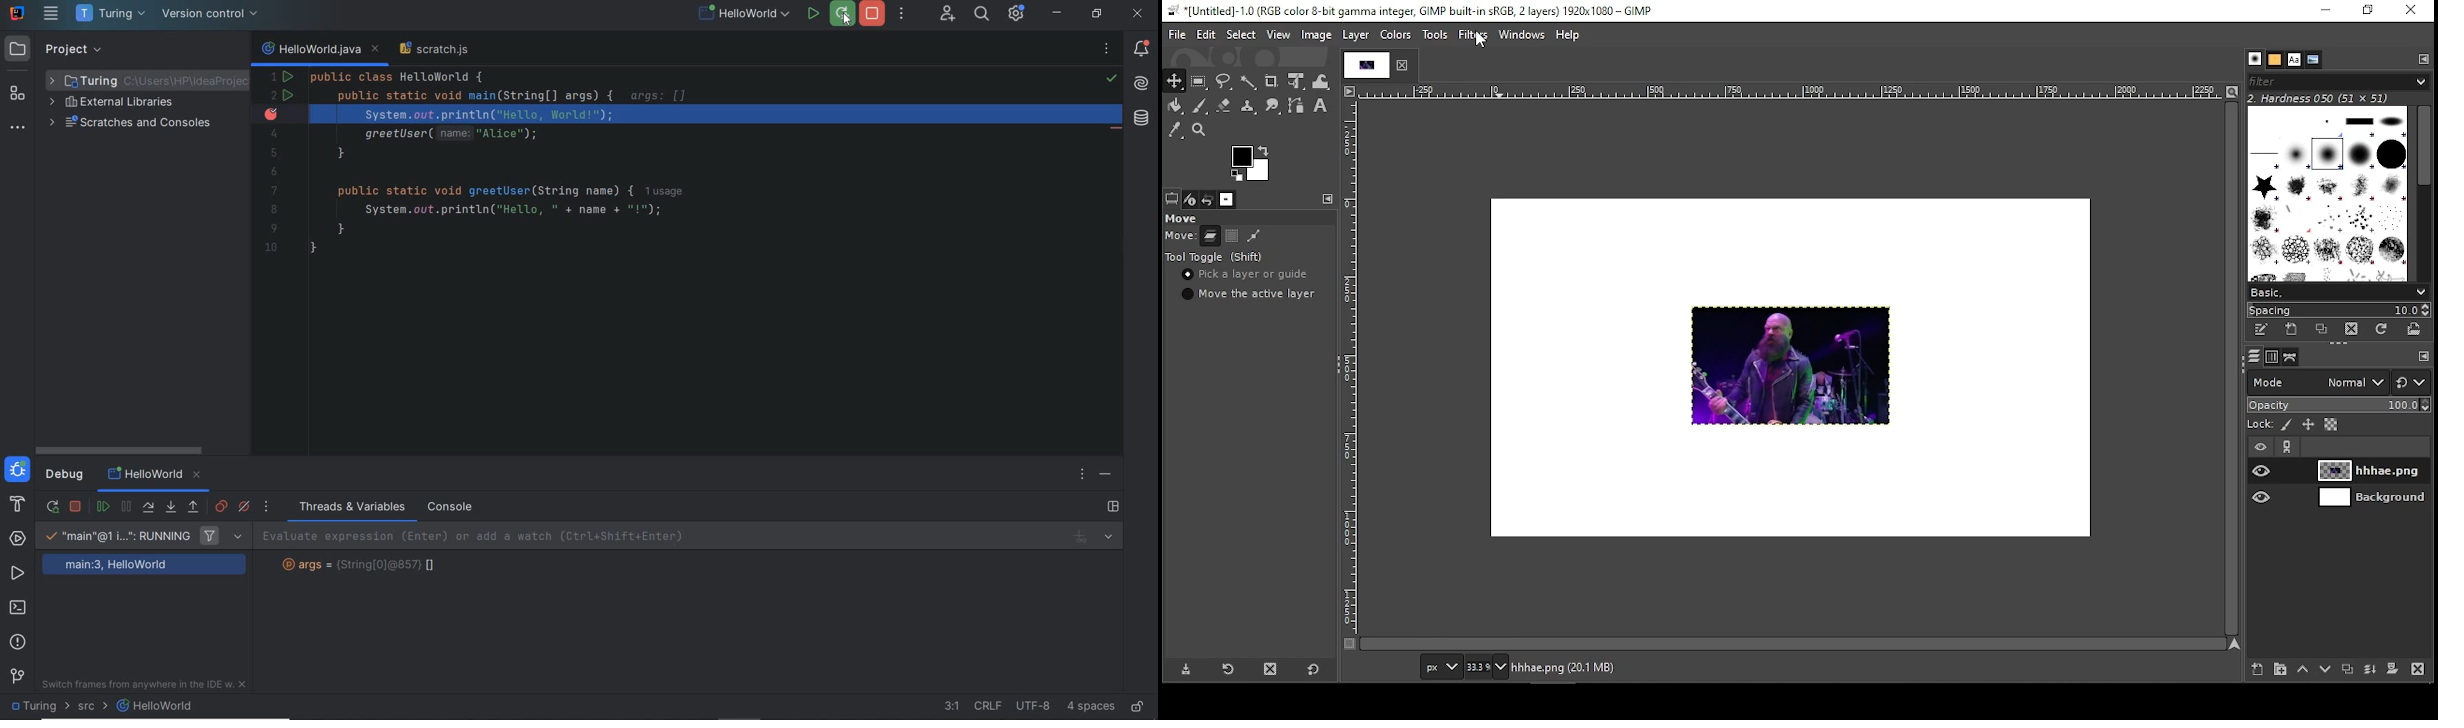 Image resolution: width=2464 pixels, height=728 pixels. I want to click on problems, so click(19, 642).